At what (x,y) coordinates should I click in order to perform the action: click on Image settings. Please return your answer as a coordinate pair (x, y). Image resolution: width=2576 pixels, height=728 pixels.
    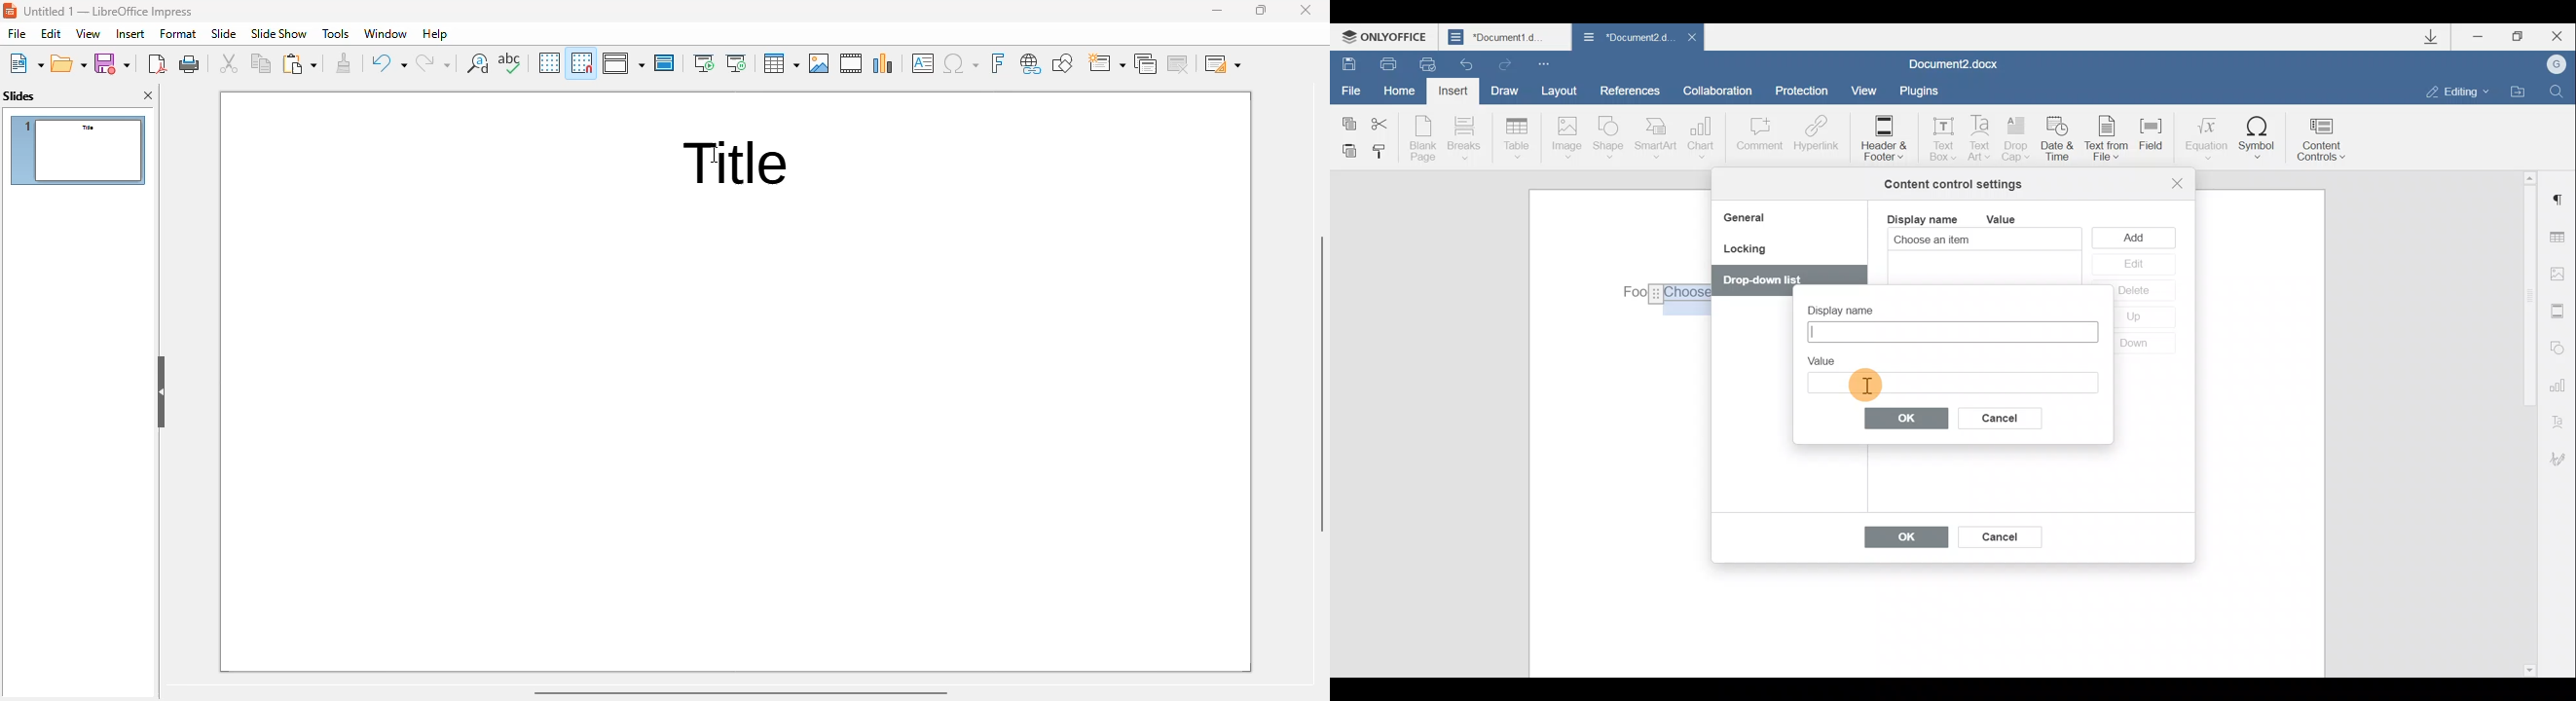
    Looking at the image, I should click on (2560, 274).